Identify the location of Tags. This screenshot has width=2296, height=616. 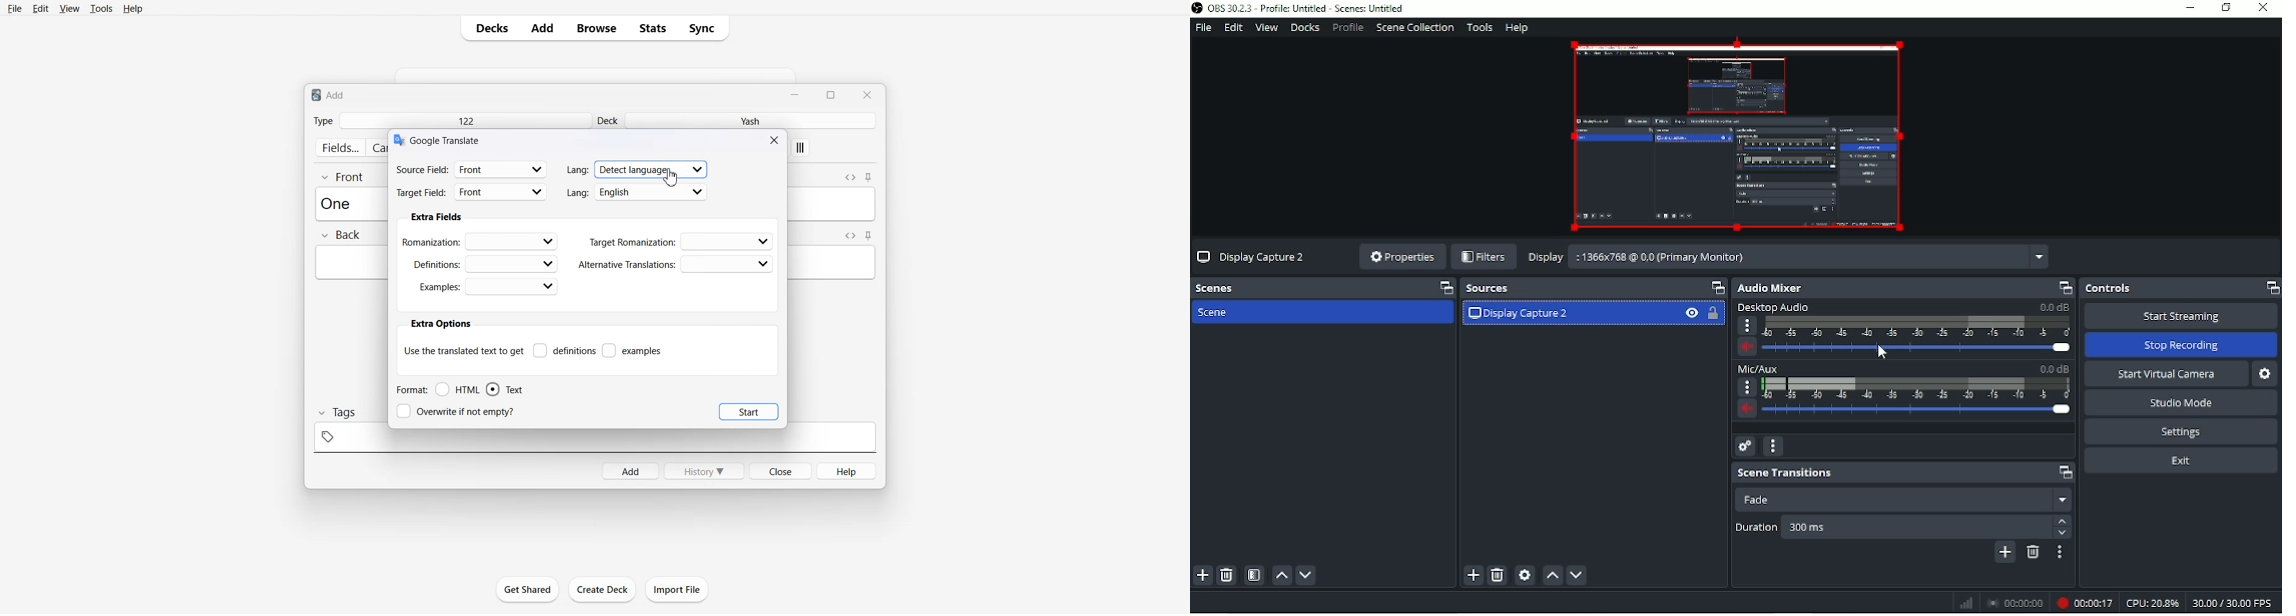
(336, 412).